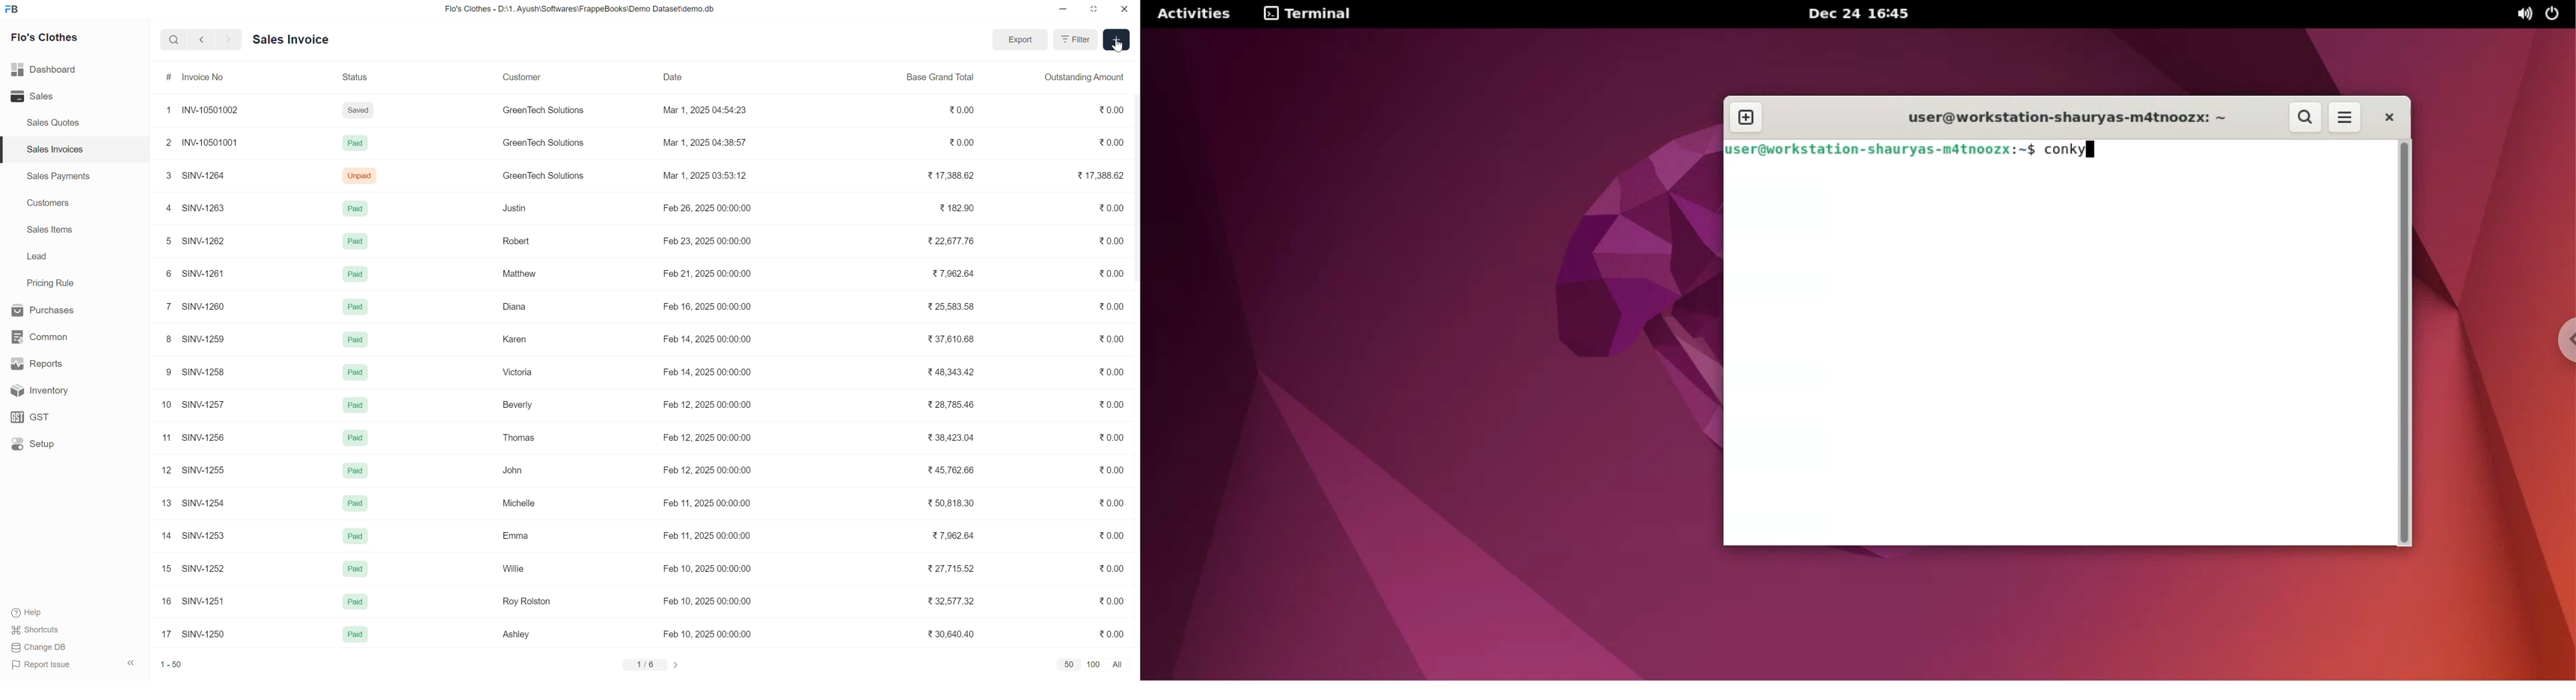 This screenshot has width=2576, height=700. I want to click on ₹3182.90, so click(960, 209).